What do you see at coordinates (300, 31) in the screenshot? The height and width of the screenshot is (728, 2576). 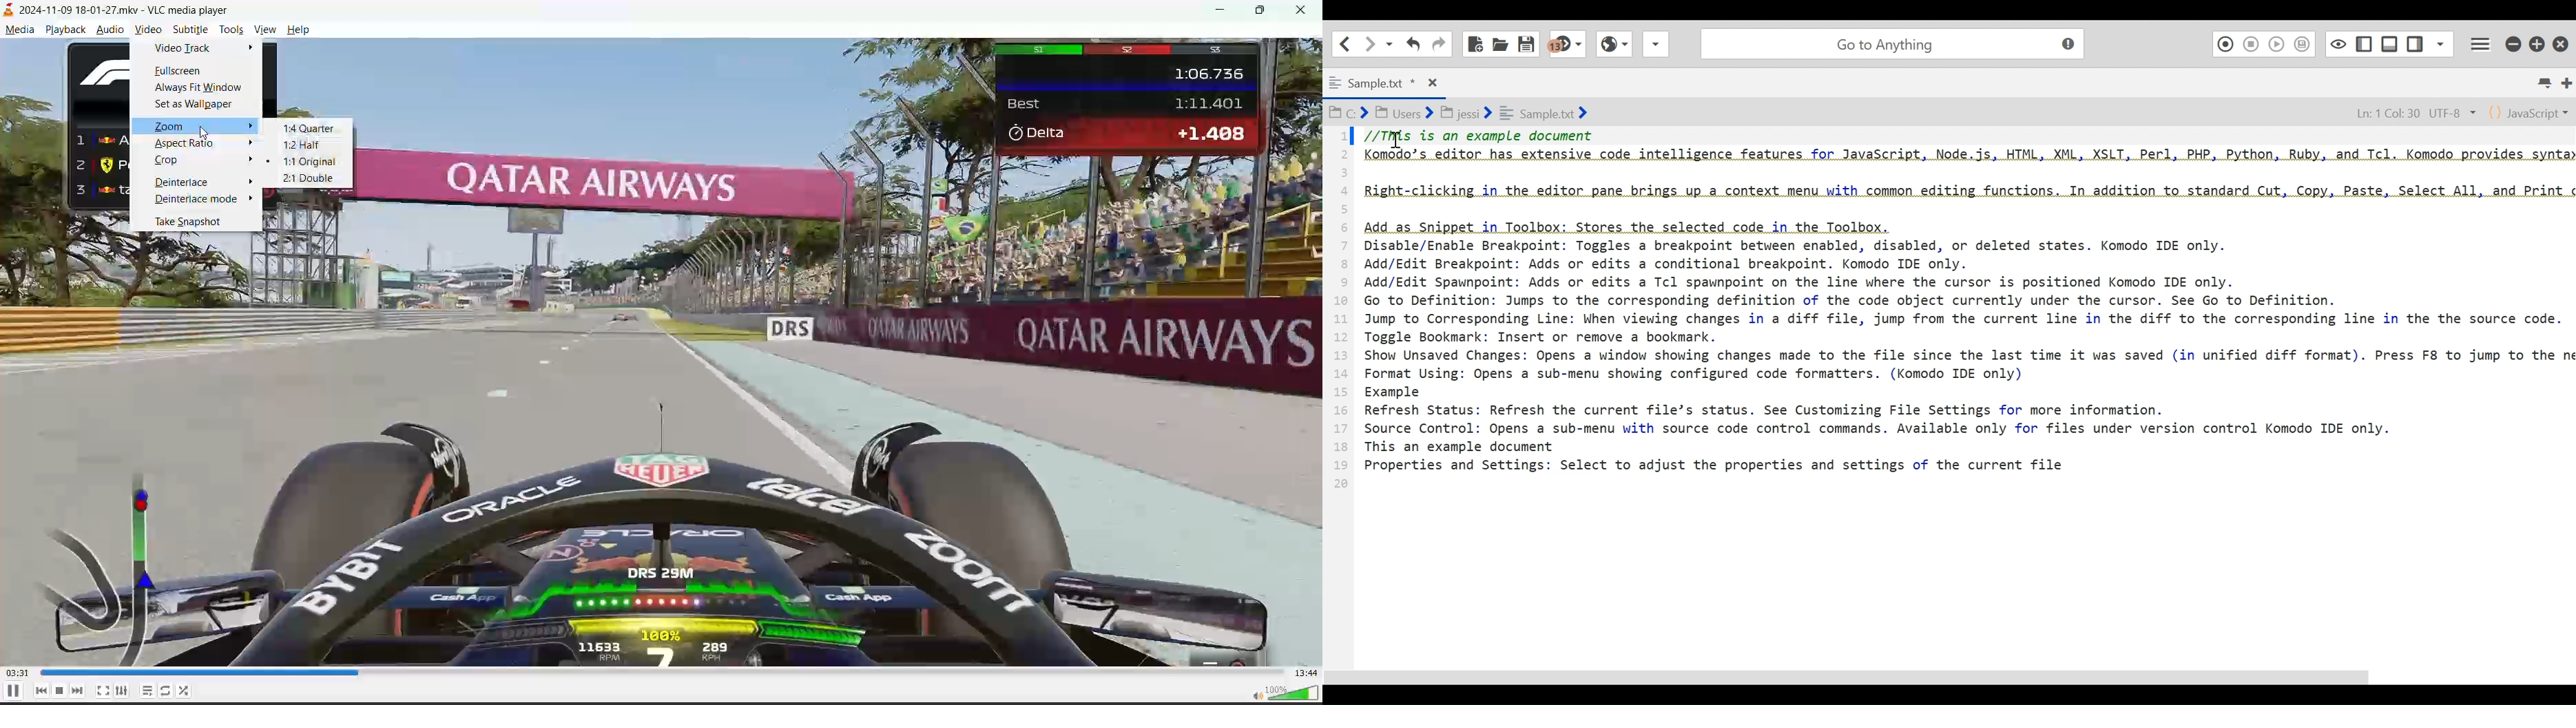 I see `help` at bounding box center [300, 31].